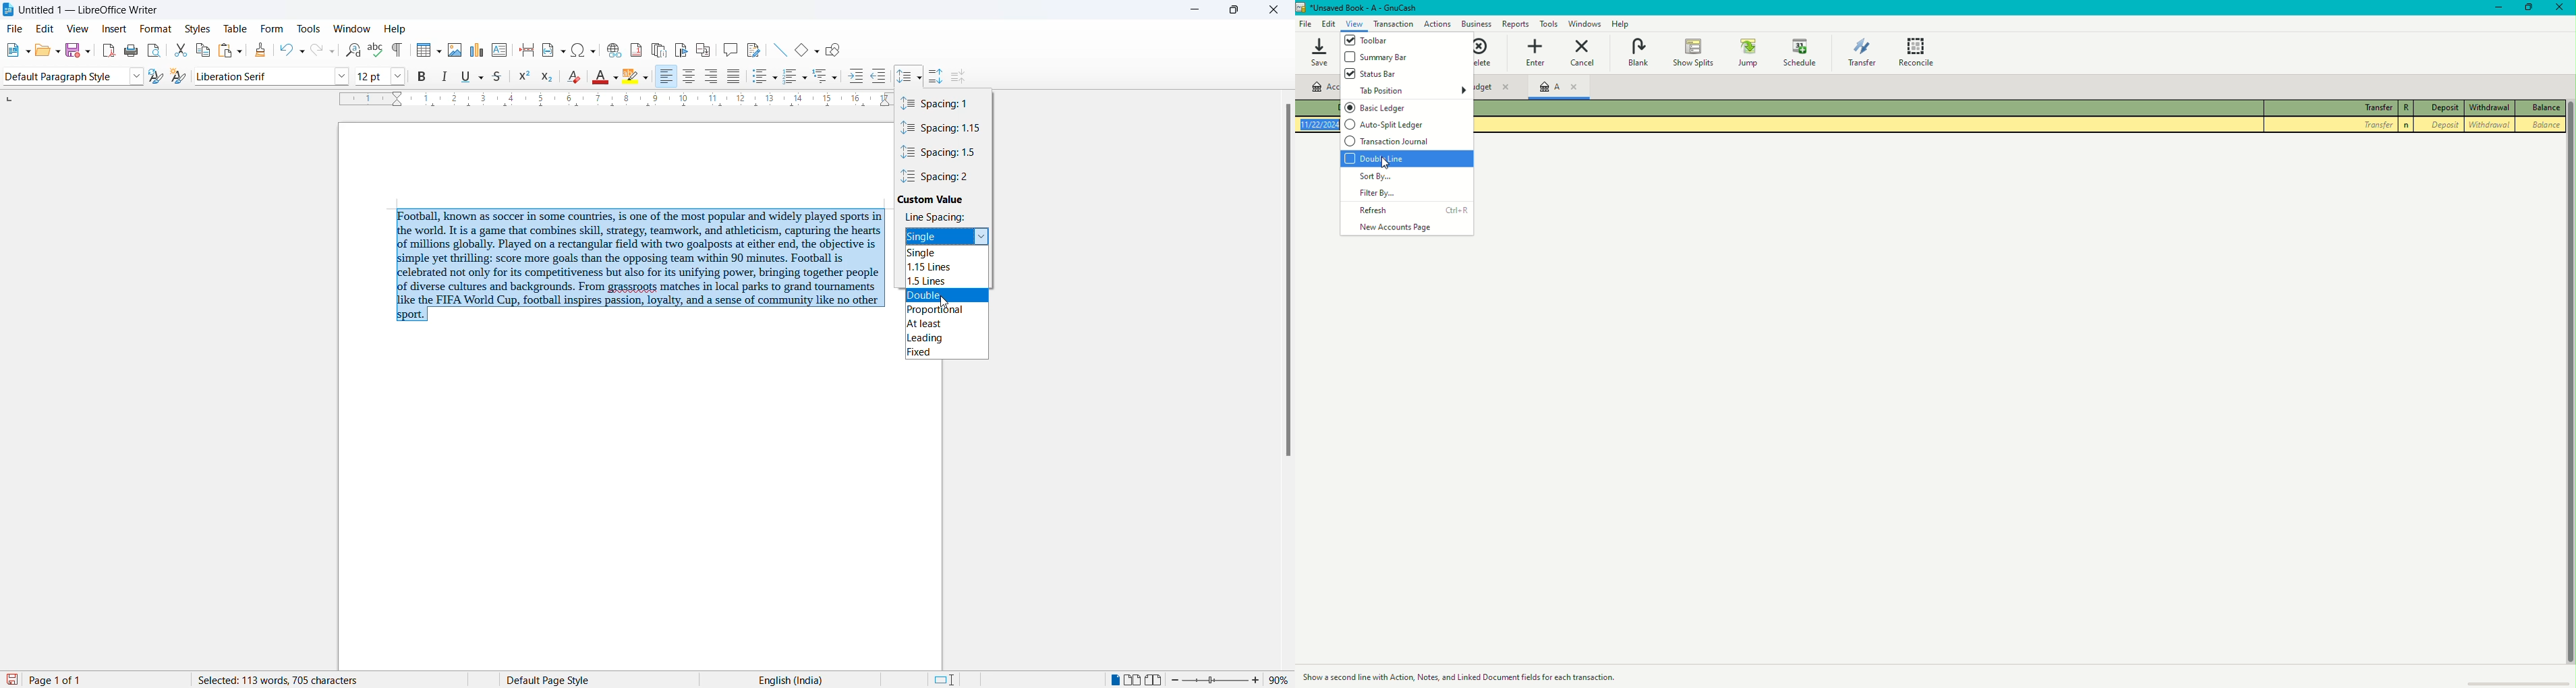 The width and height of the screenshot is (2576, 700). What do you see at coordinates (342, 76) in the screenshot?
I see `font options` at bounding box center [342, 76].